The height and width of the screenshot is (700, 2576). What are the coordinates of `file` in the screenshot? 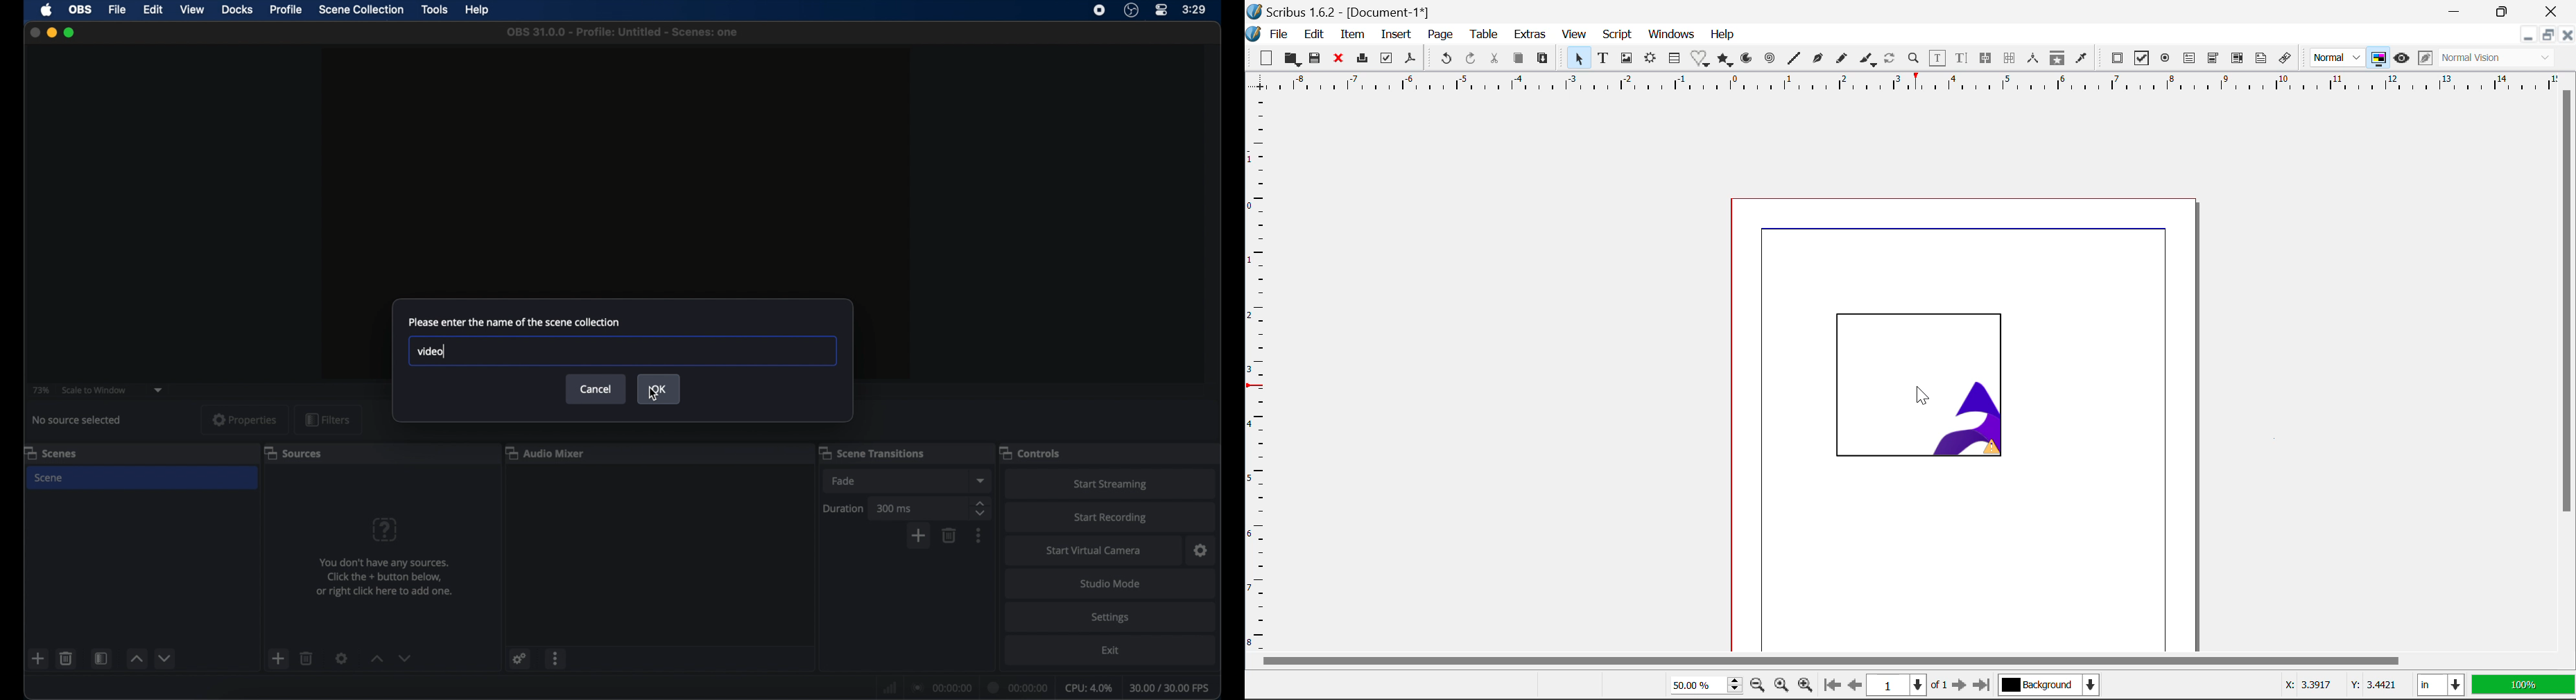 It's located at (117, 9).